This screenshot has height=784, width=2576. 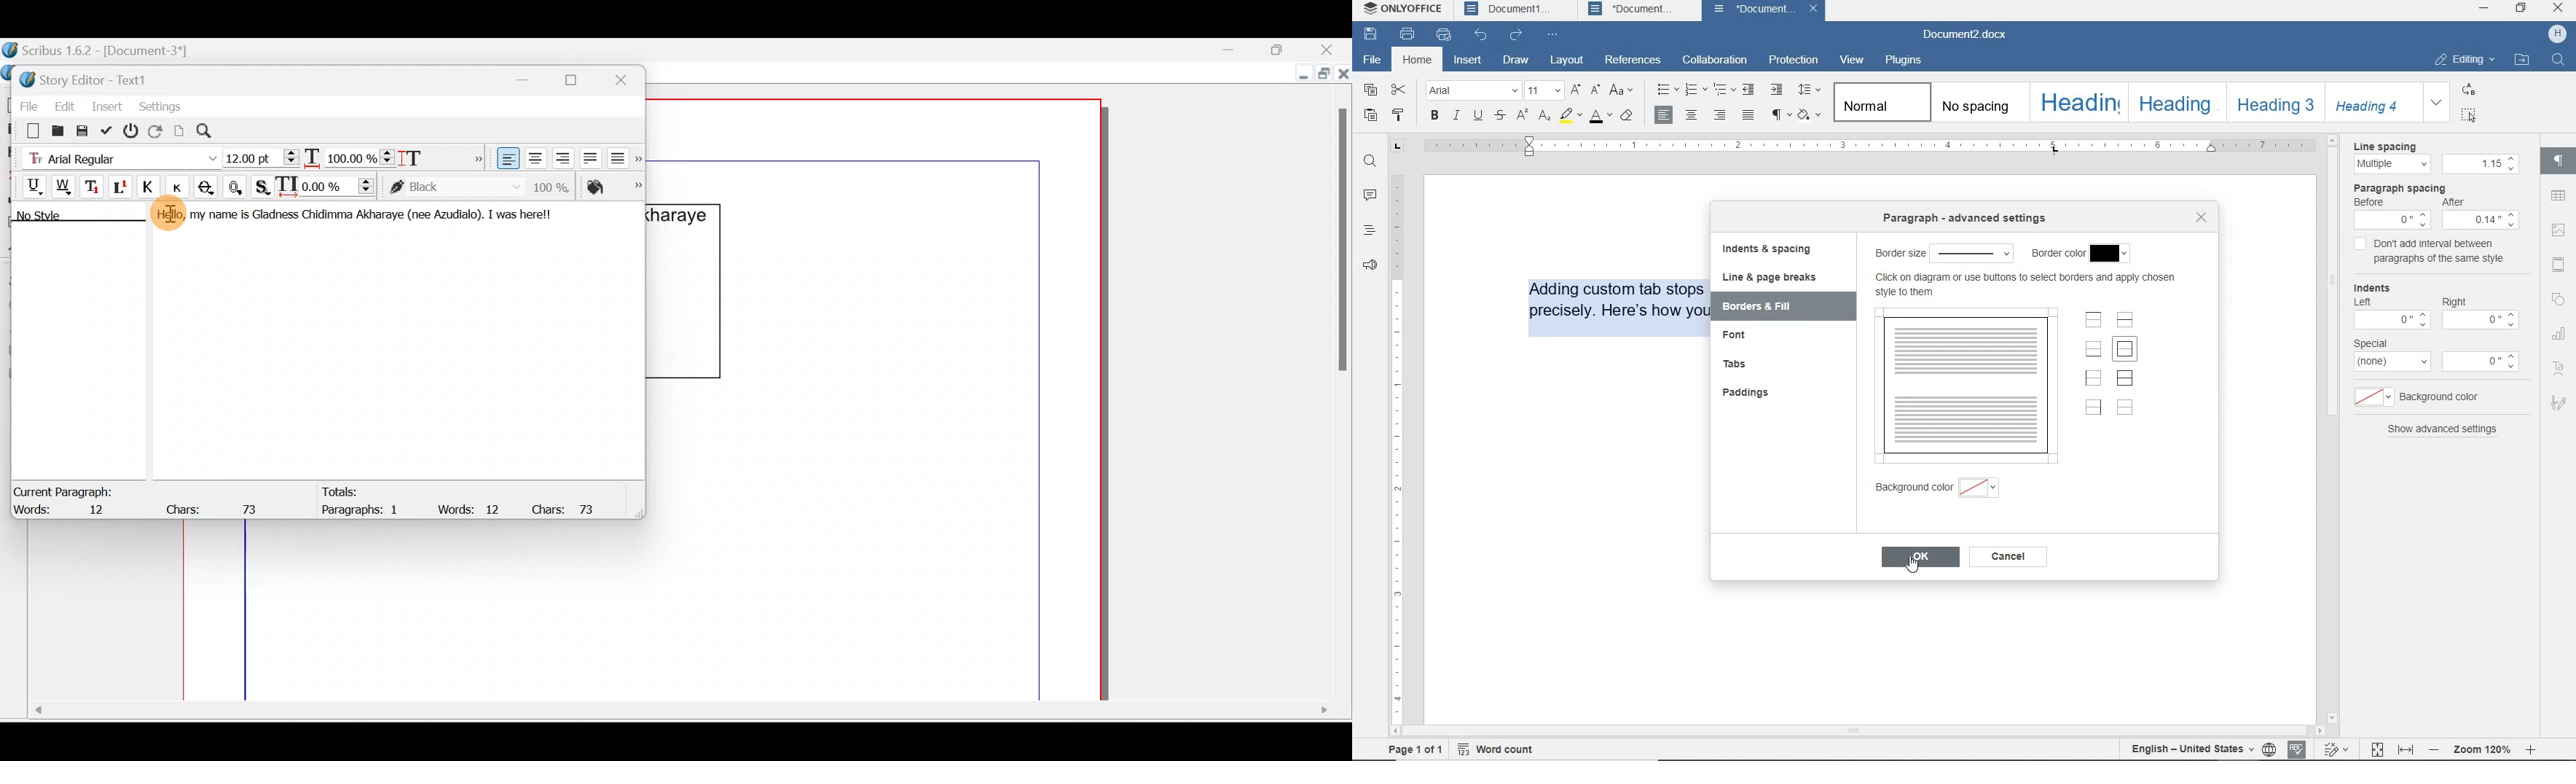 I want to click on scroll, so click(x=1869, y=730).